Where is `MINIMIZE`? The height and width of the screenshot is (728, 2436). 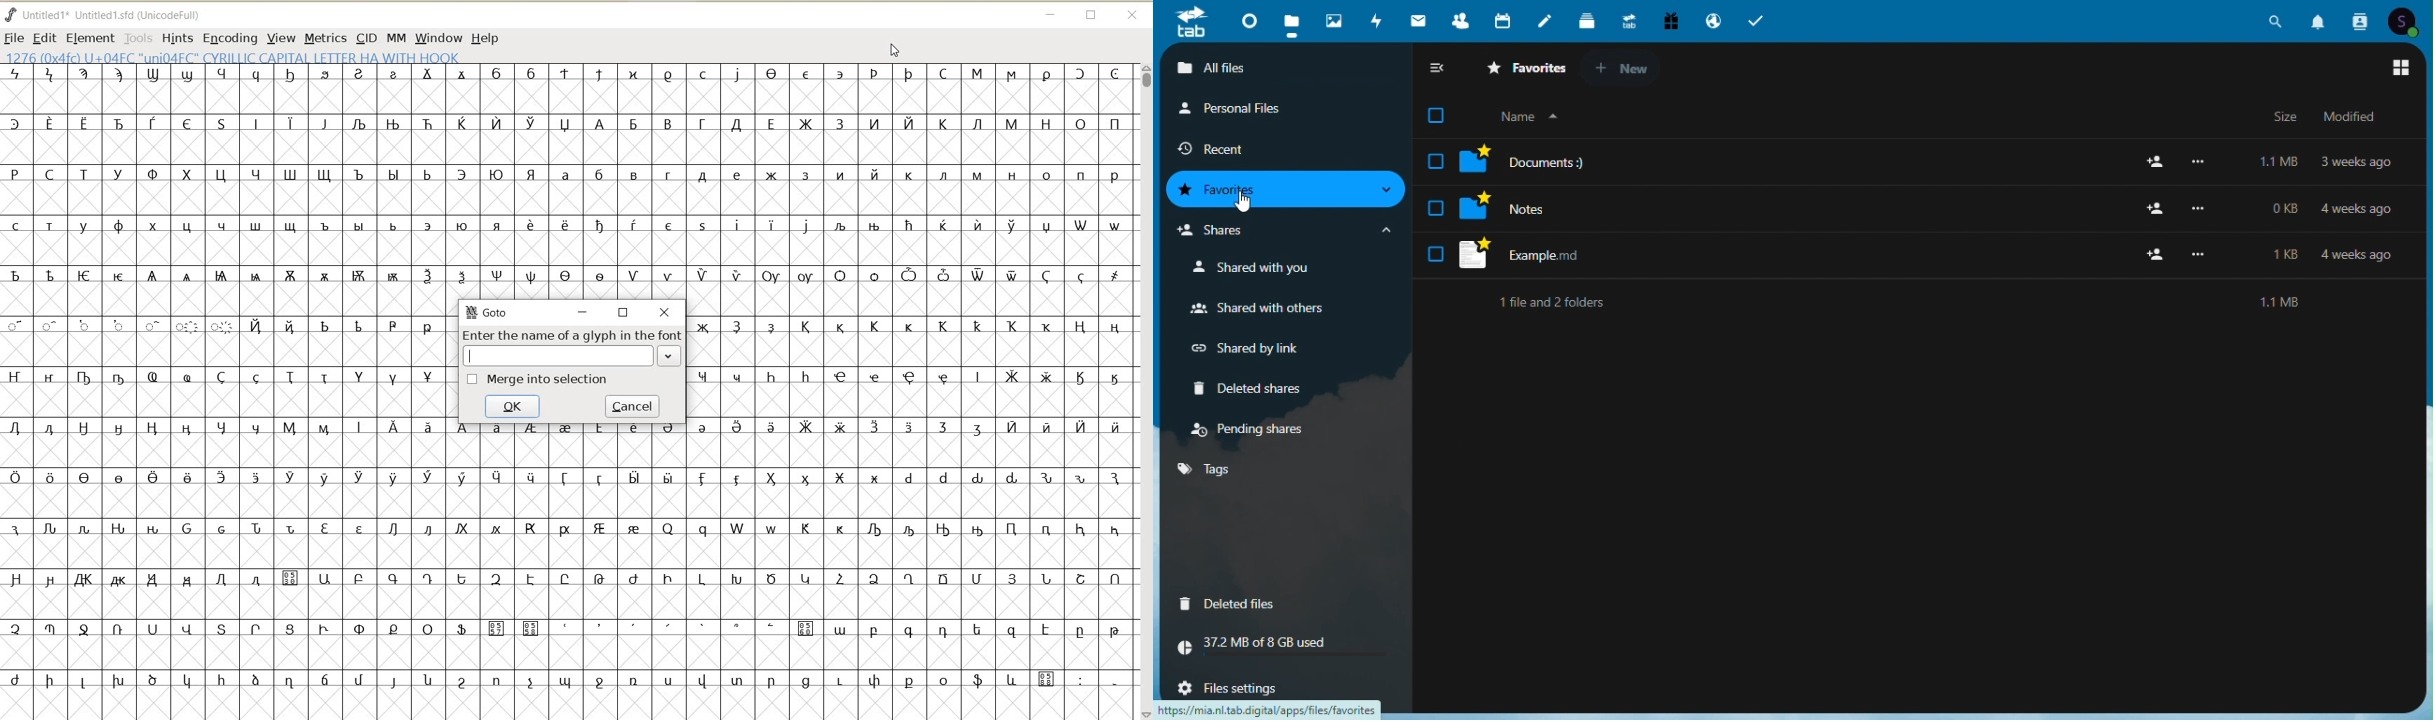
MINIMIZE is located at coordinates (1051, 15).